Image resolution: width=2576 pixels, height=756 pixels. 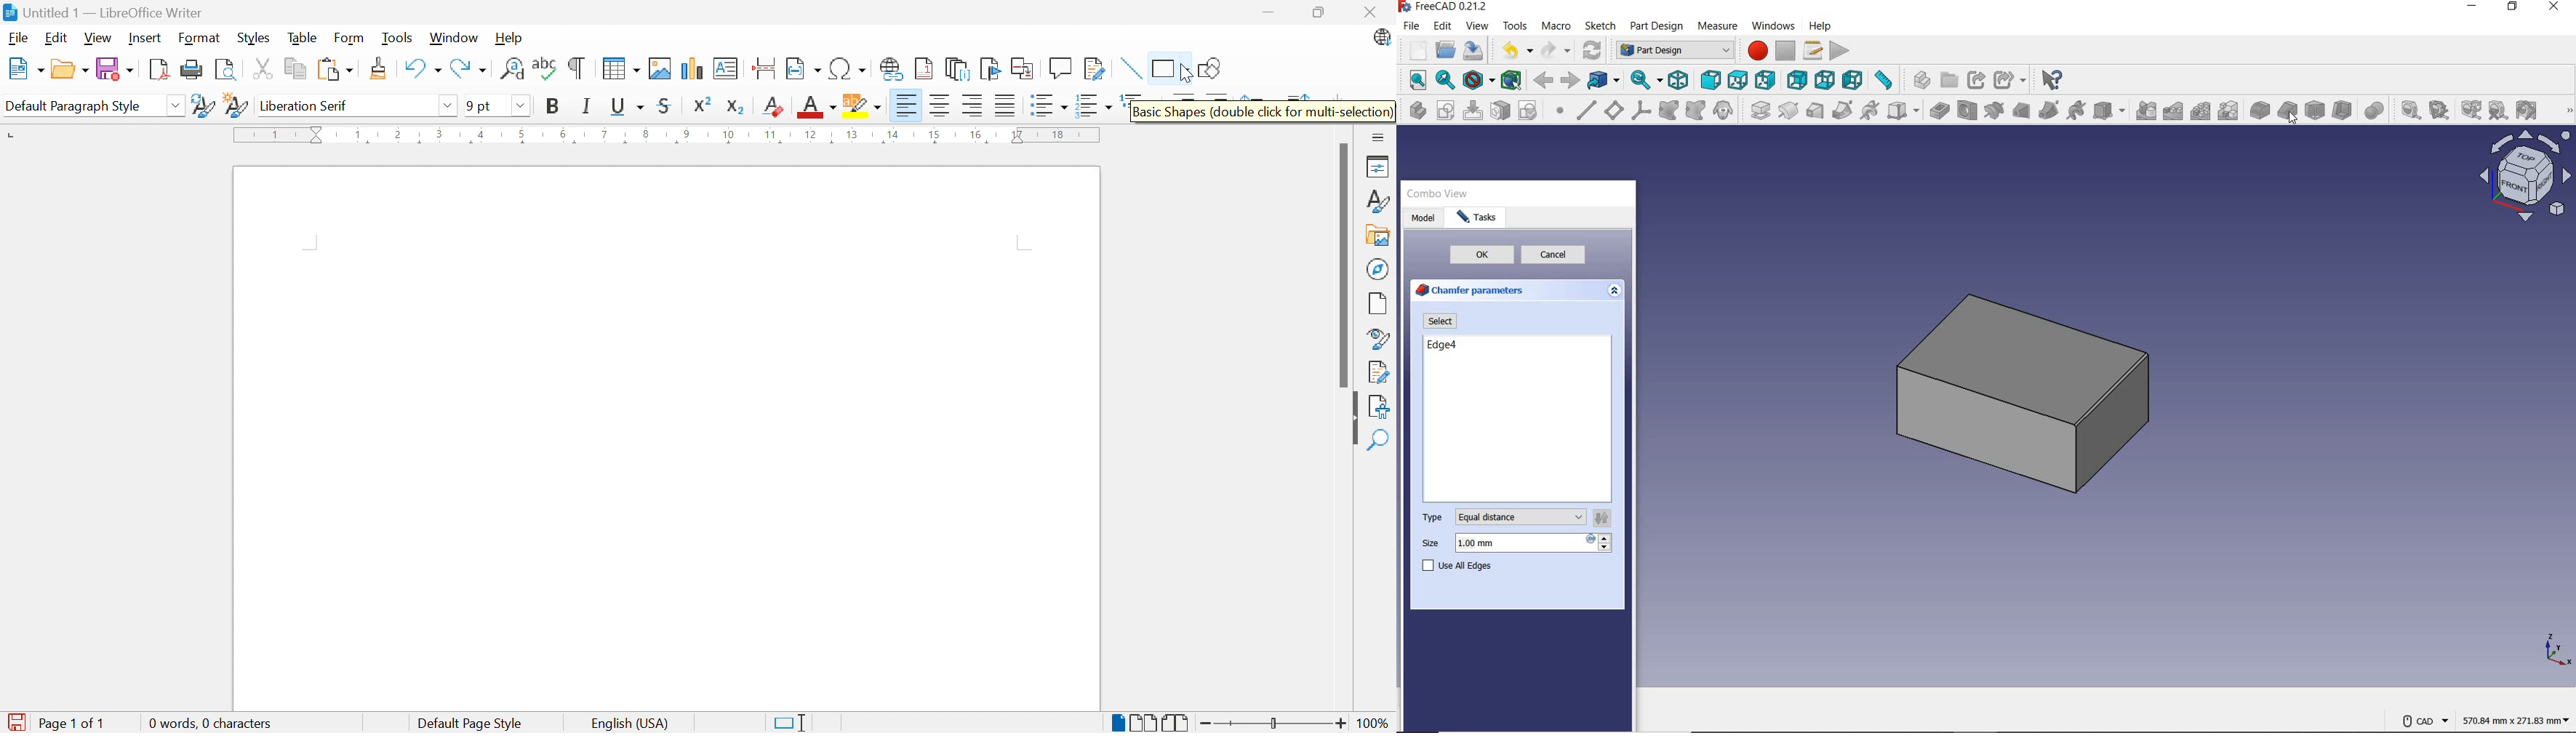 I want to click on Strikethrough, so click(x=664, y=105).